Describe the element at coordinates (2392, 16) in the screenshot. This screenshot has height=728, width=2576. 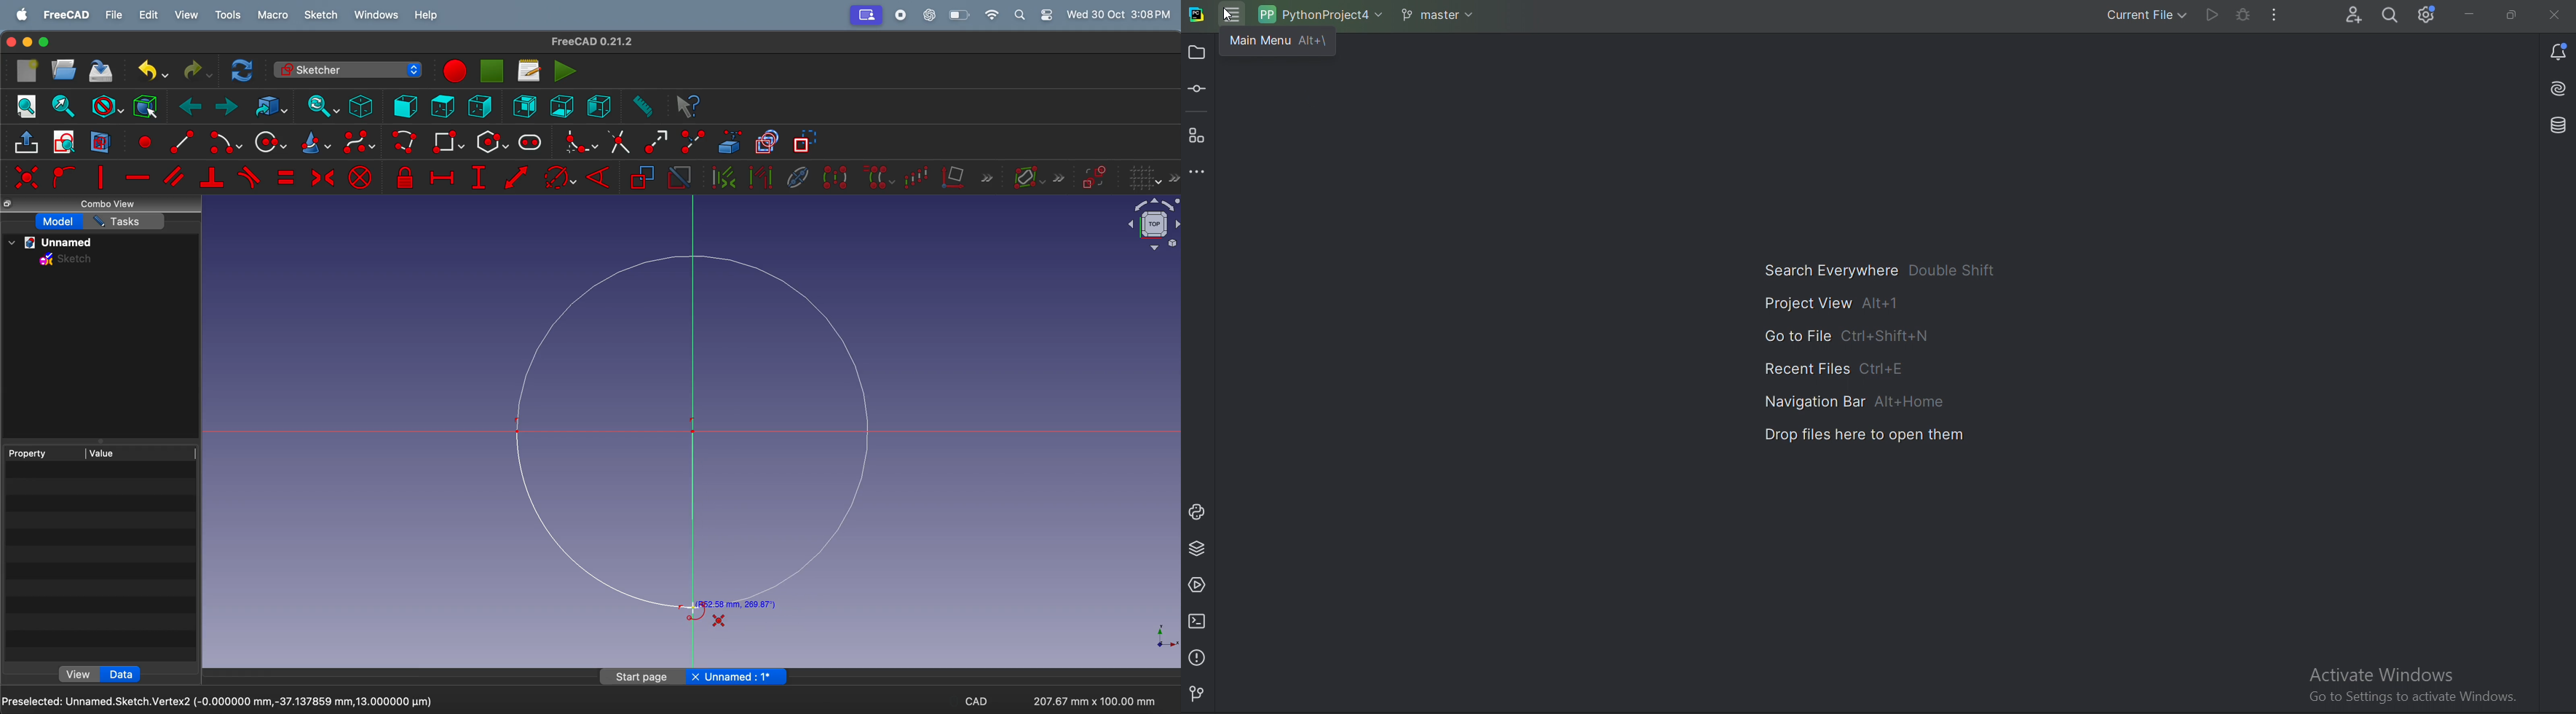
I see `Search everywhere` at that location.